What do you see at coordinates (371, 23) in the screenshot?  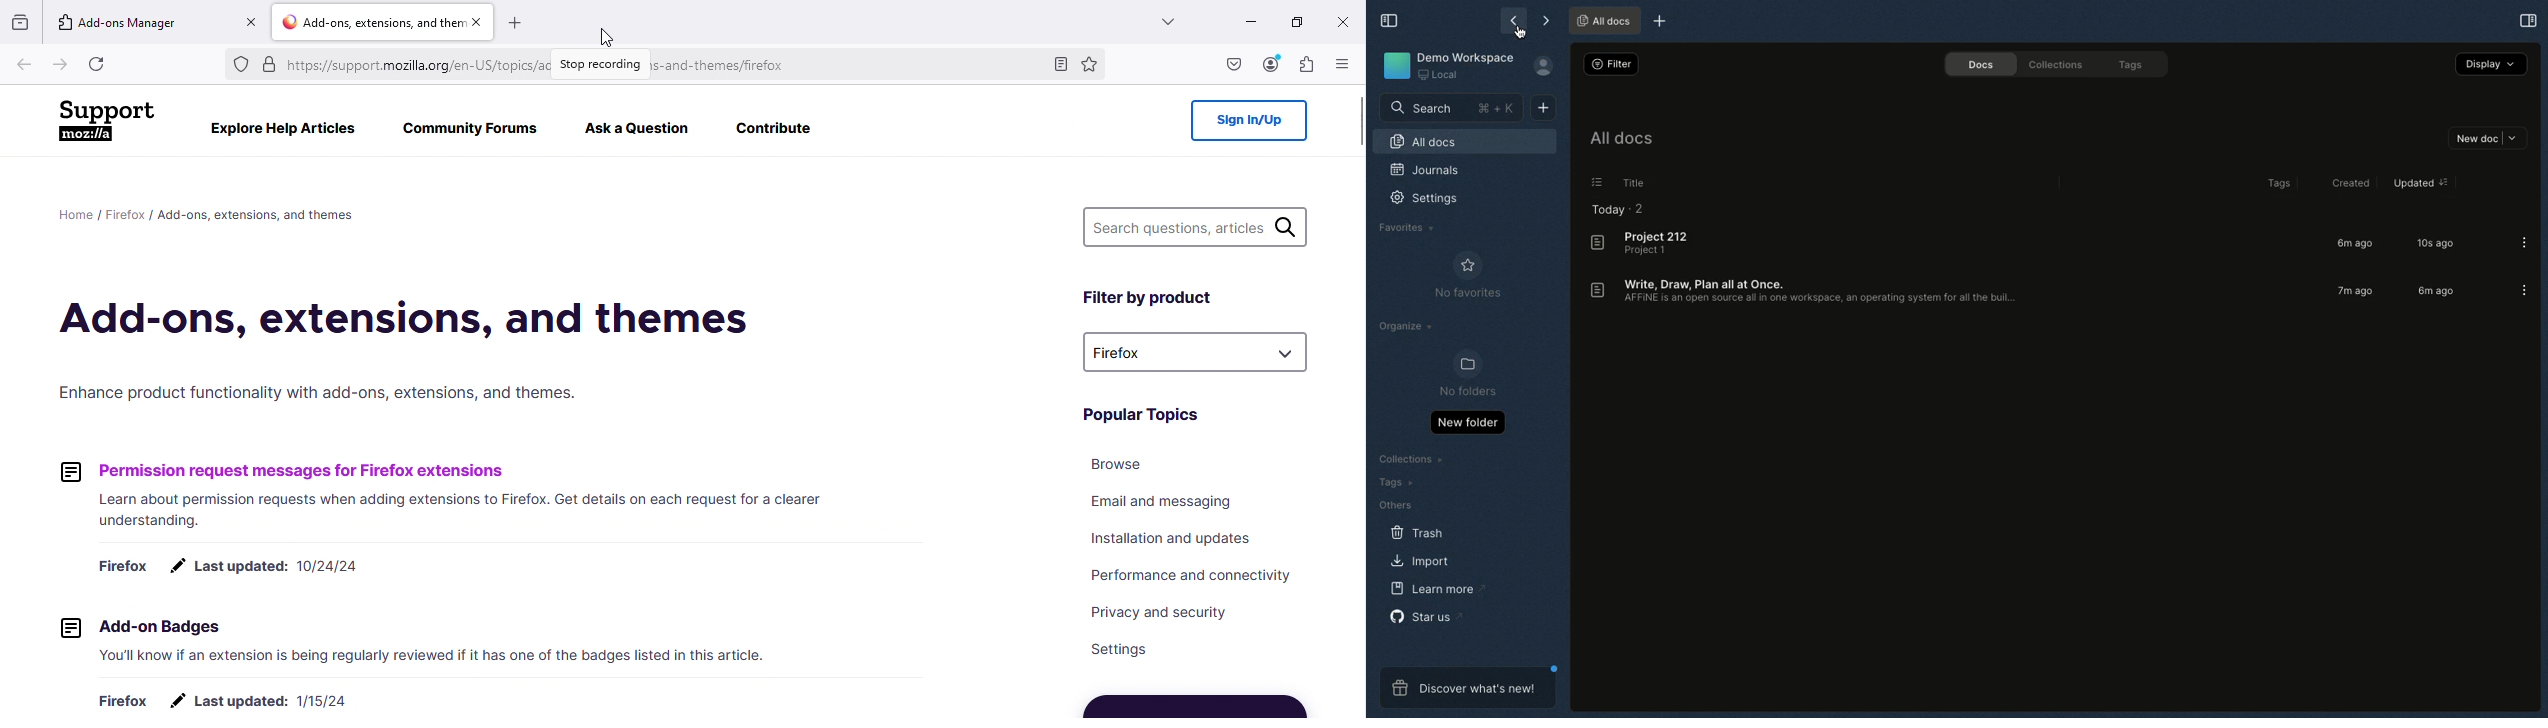 I see `Add-ons tab` at bounding box center [371, 23].